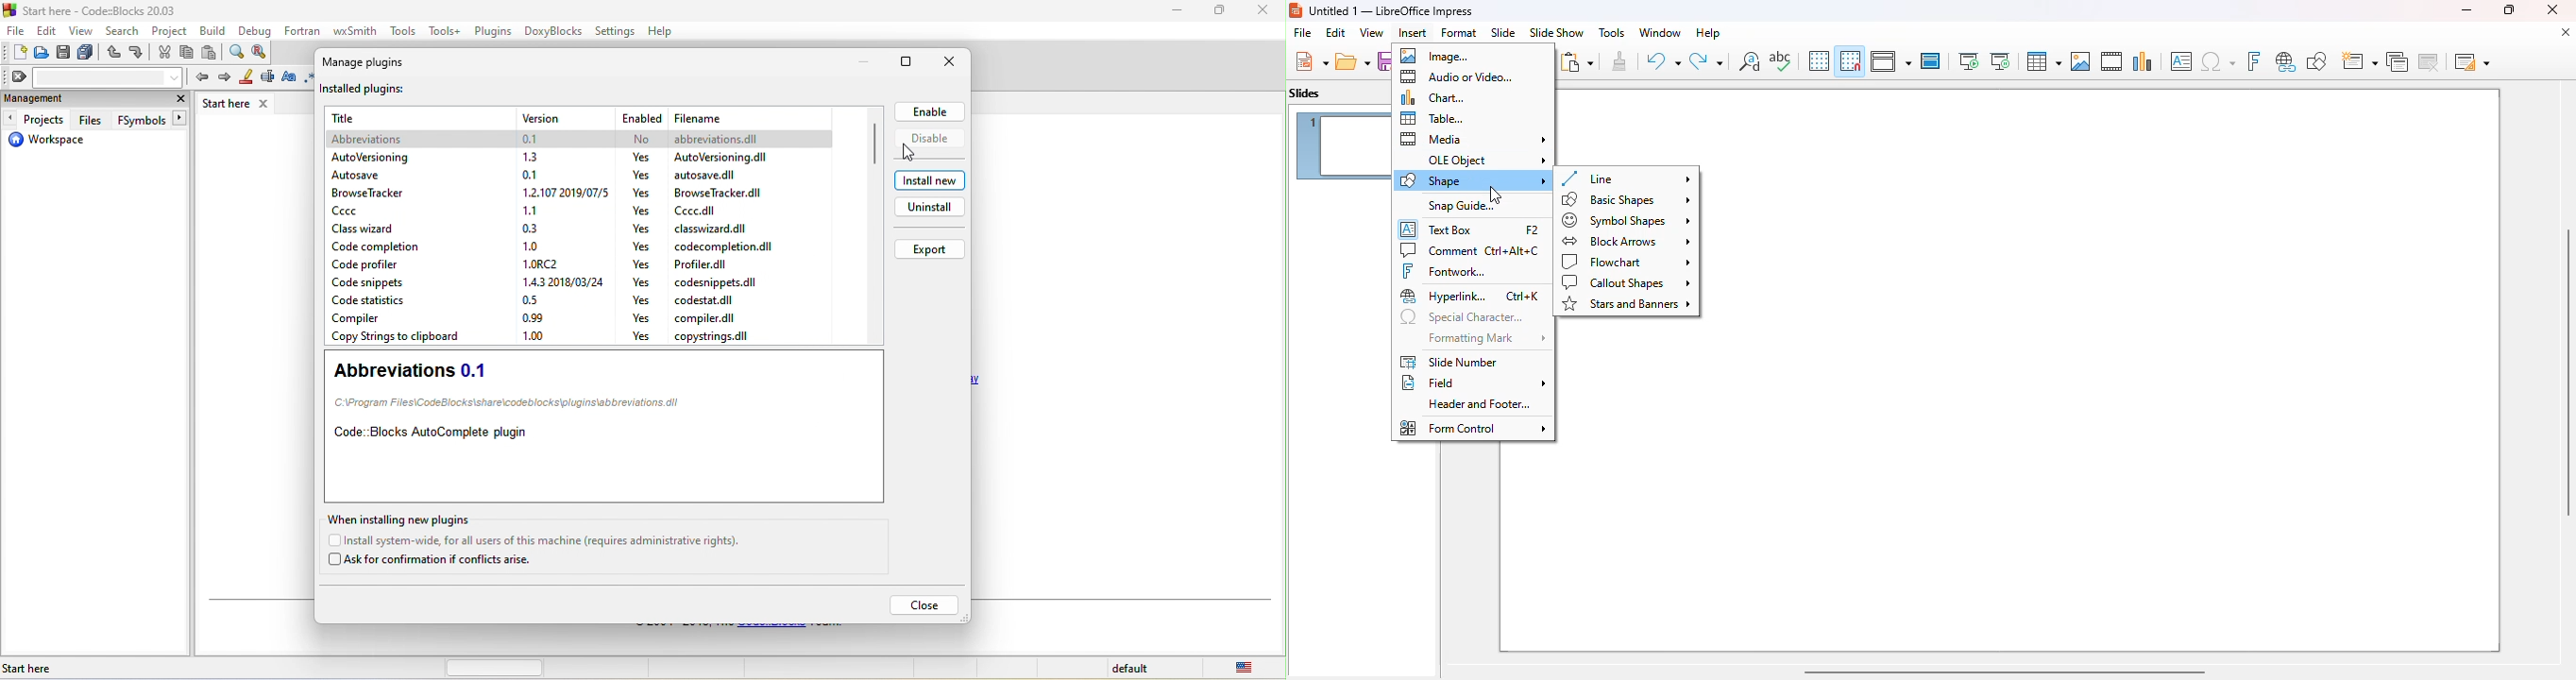 The height and width of the screenshot is (700, 2576). What do you see at coordinates (533, 247) in the screenshot?
I see `version` at bounding box center [533, 247].